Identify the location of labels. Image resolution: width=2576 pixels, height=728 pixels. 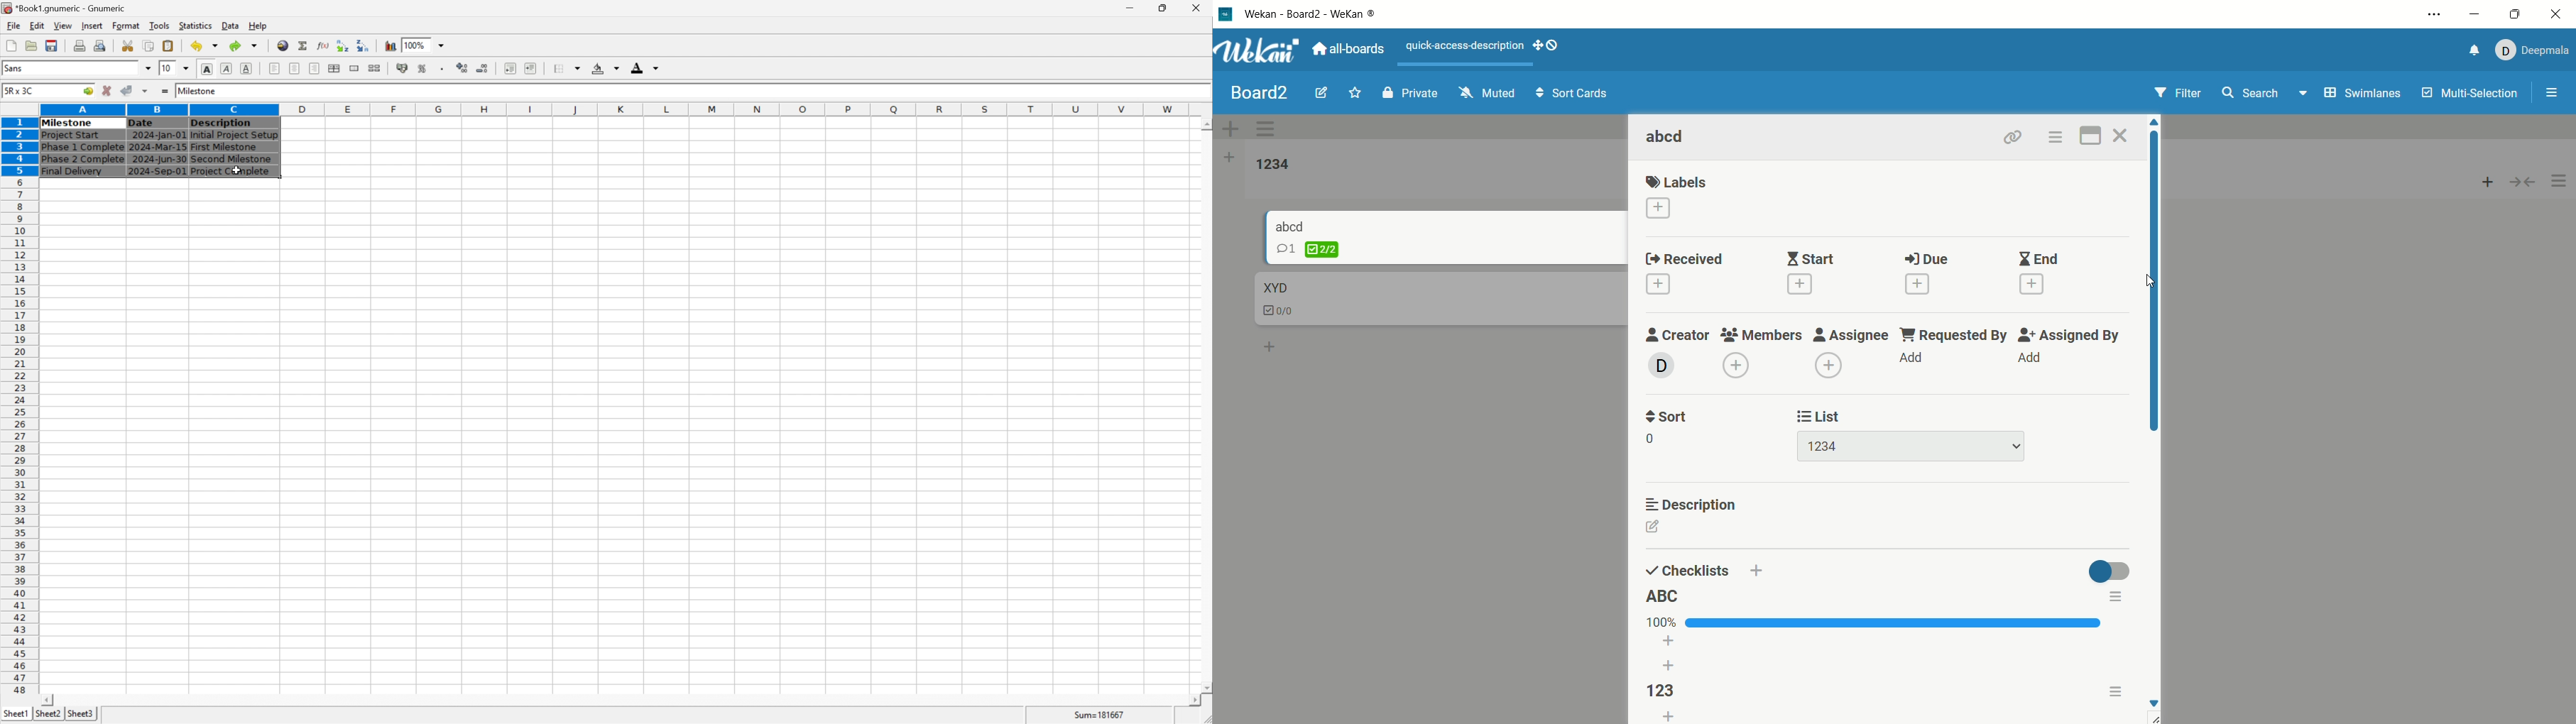
(1678, 182).